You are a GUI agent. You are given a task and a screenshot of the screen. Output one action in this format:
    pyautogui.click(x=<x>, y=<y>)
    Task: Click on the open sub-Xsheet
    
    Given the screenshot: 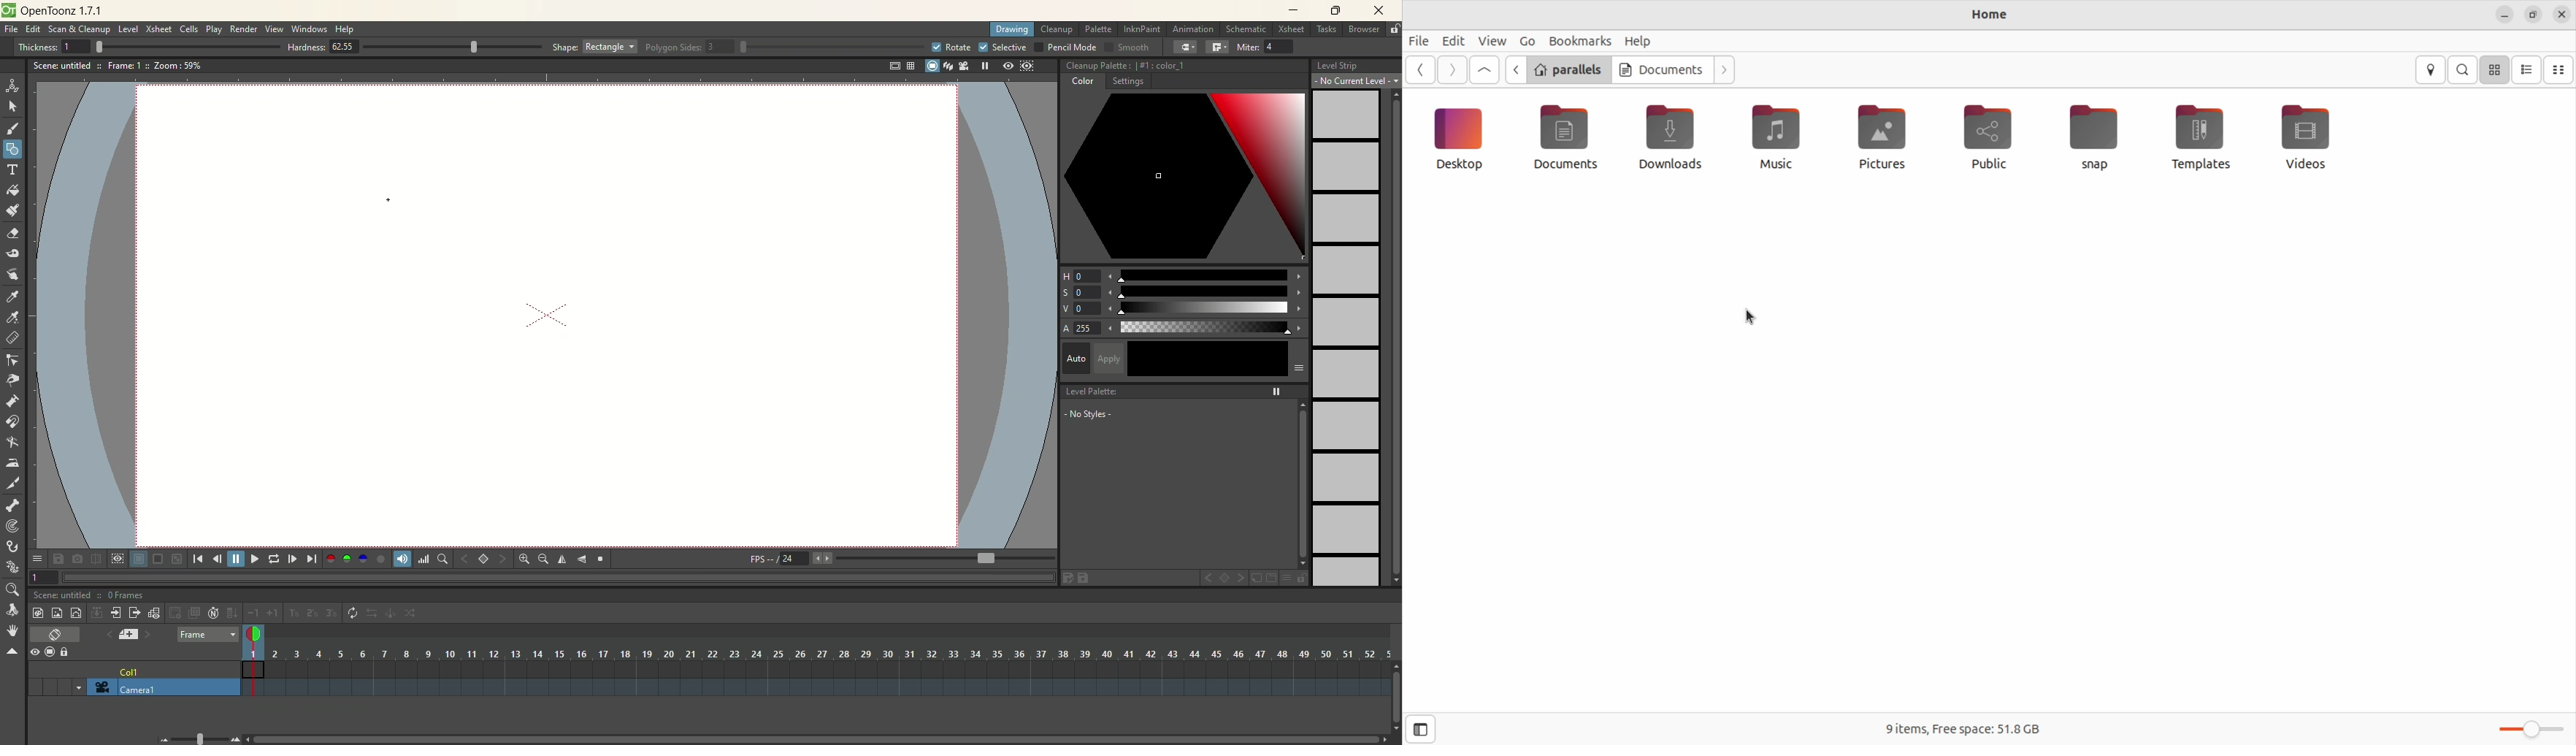 What is the action you would take?
    pyautogui.click(x=117, y=613)
    